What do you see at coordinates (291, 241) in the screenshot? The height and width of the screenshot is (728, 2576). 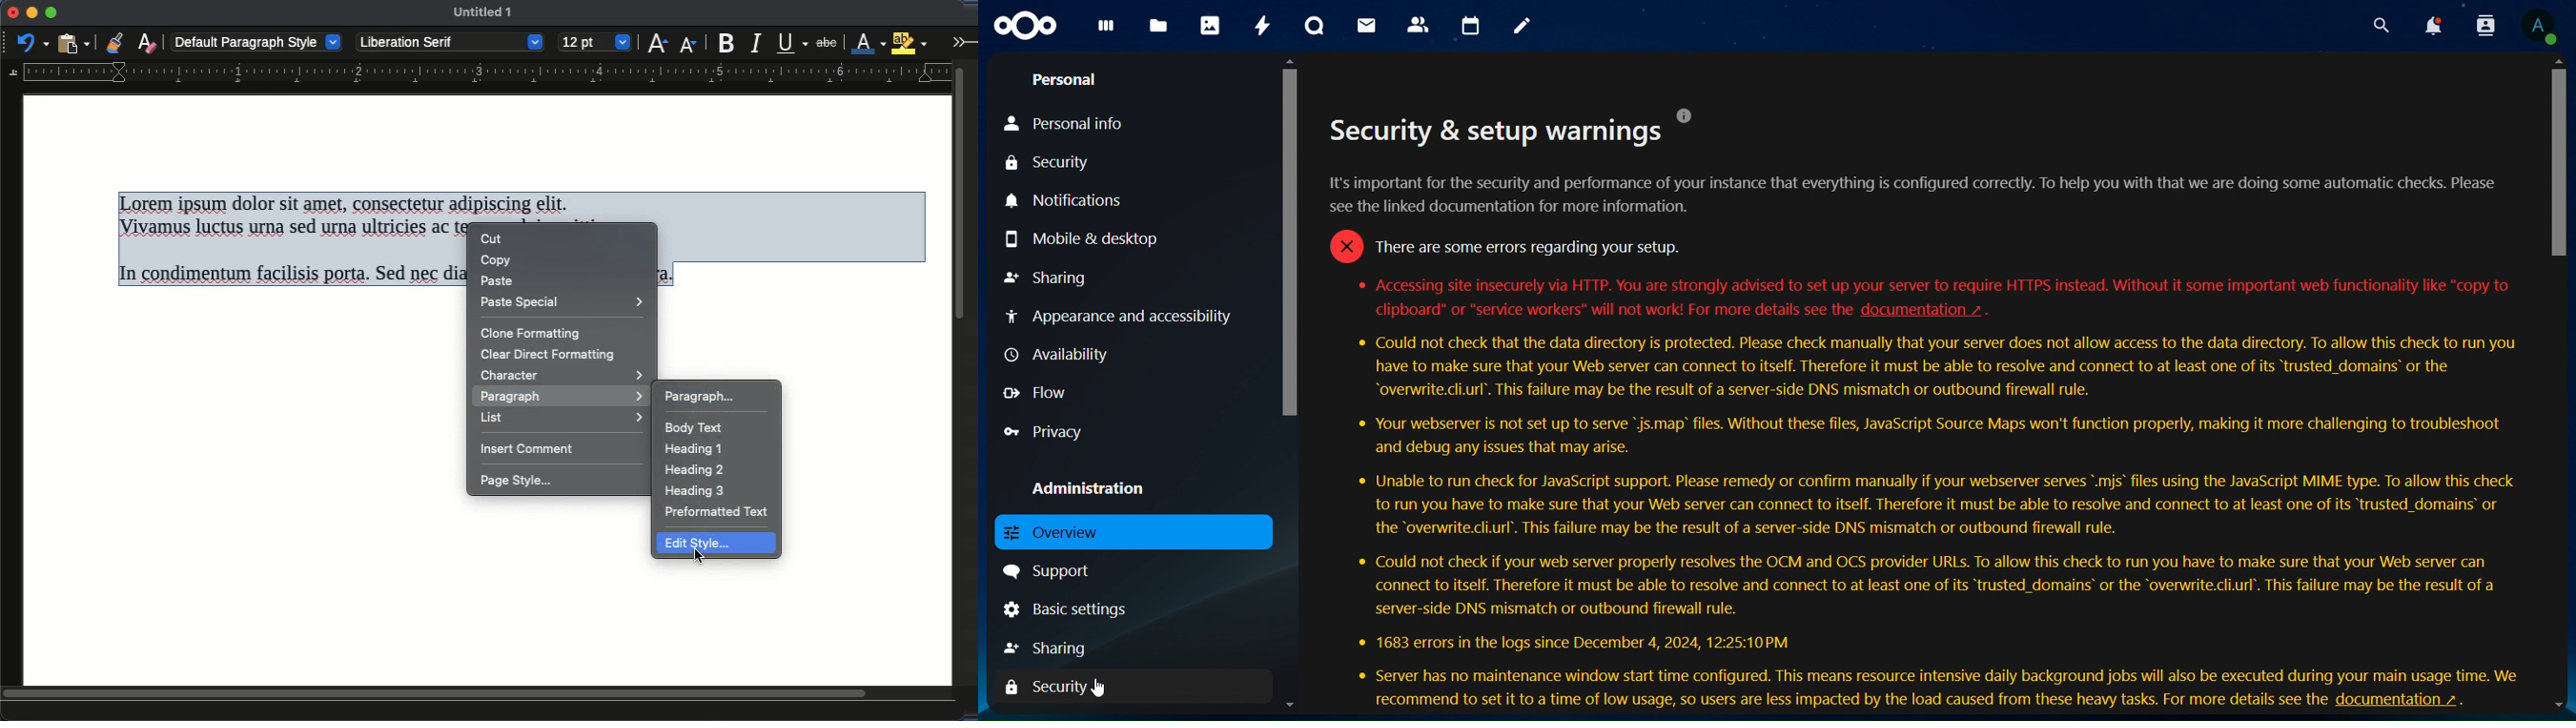 I see `Here is the transcription of the text:  ---  Lorem ipsum dolor sit amet, consectetur adipiscing elit.   Vivamus luctus urna sed urna ultricies ac tempor dui sagittis.    In condimentum facilisis porta. Sed nec diam eu diam mattis viverra.` at bounding box center [291, 241].